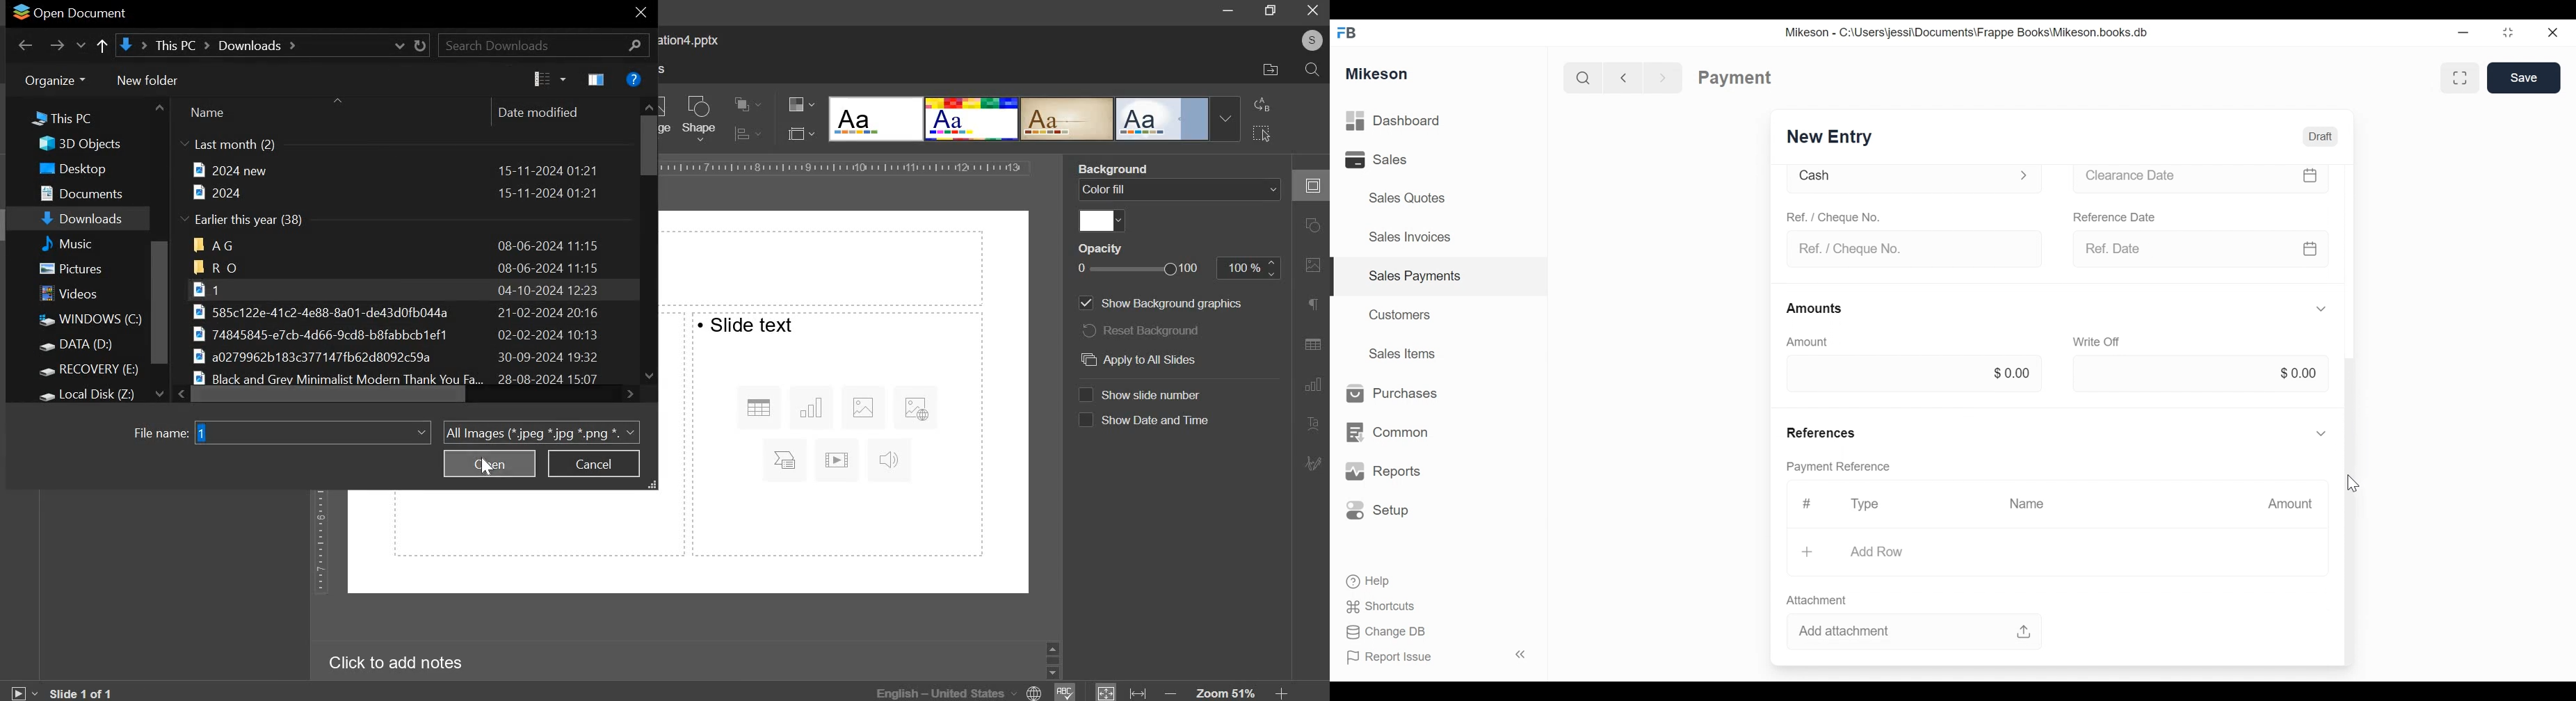 The image size is (2576, 728). I want to click on text art, so click(1312, 425).